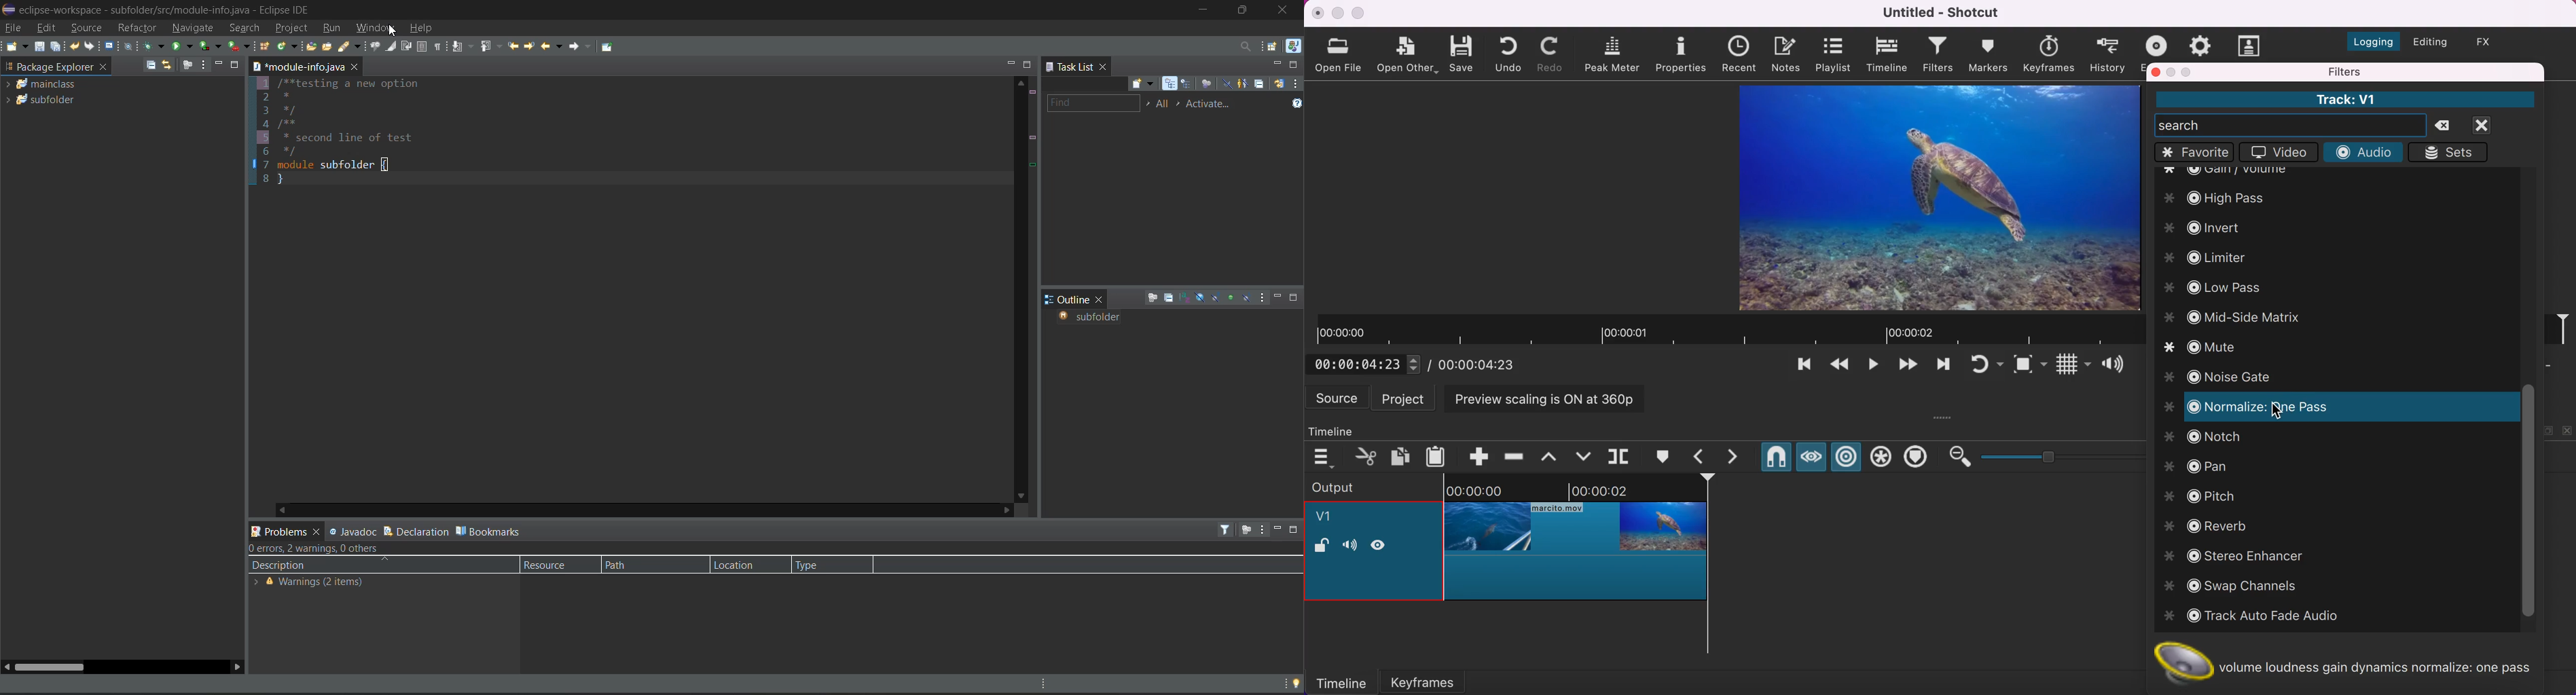 This screenshot has width=2576, height=700. What do you see at coordinates (1553, 456) in the screenshot?
I see `lift` at bounding box center [1553, 456].